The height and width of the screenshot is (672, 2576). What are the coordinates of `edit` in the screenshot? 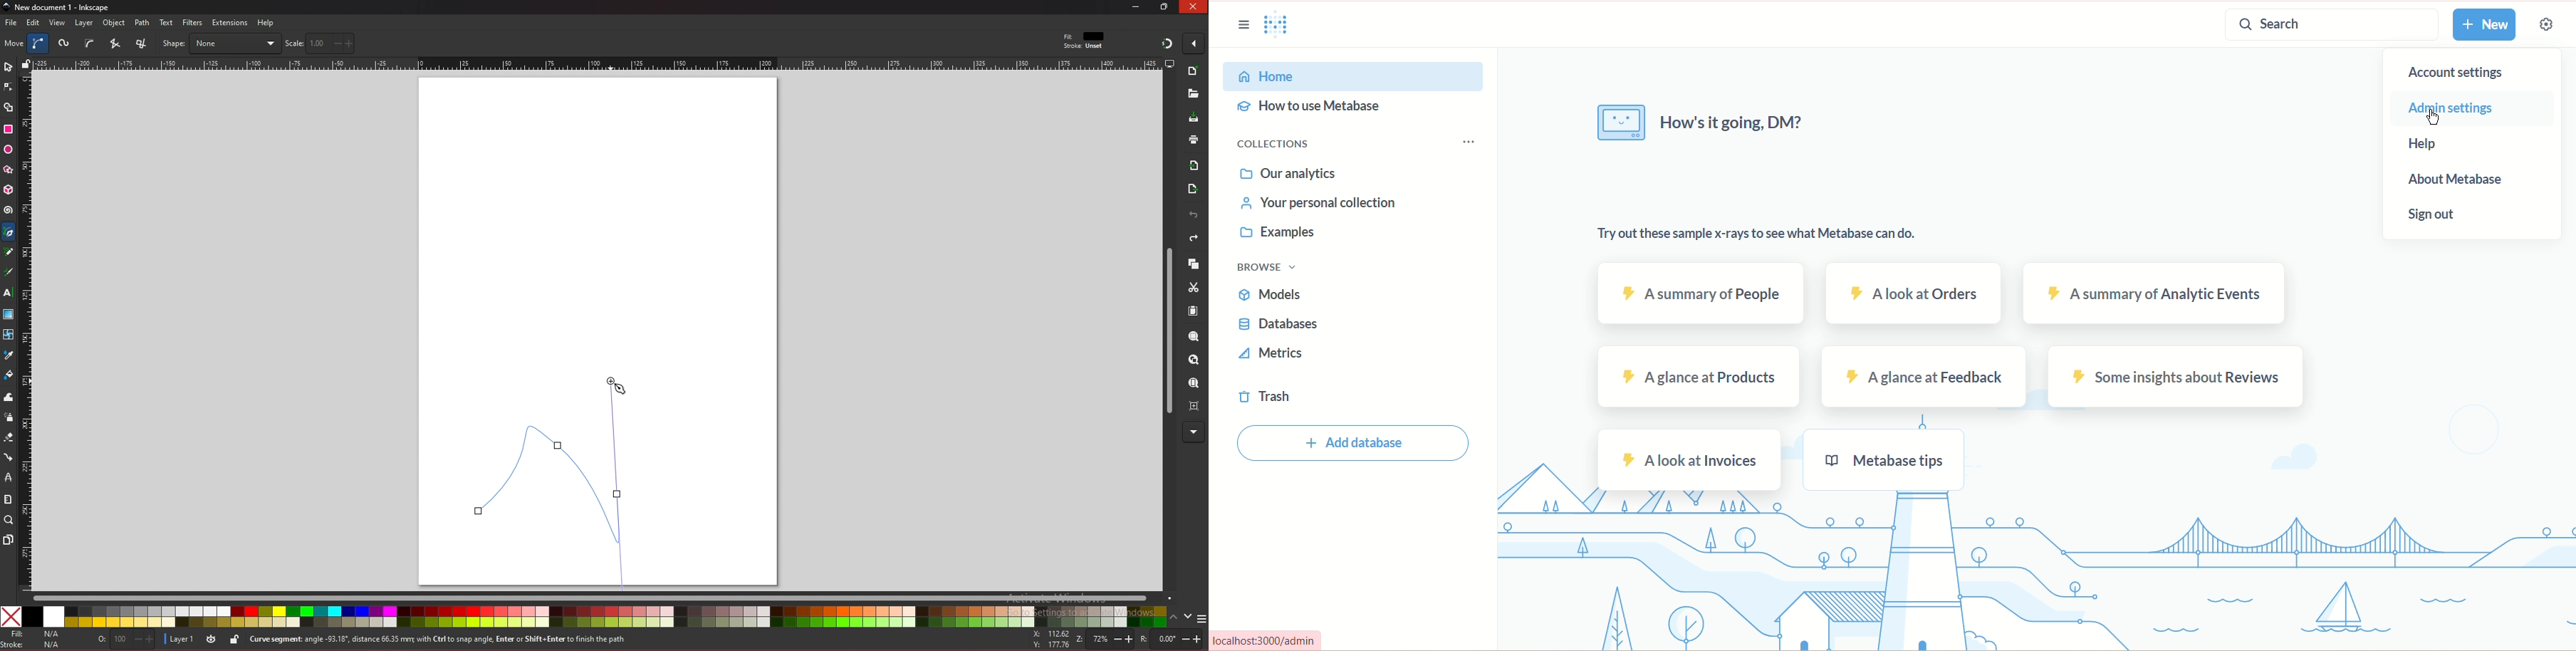 It's located at (34, 22).